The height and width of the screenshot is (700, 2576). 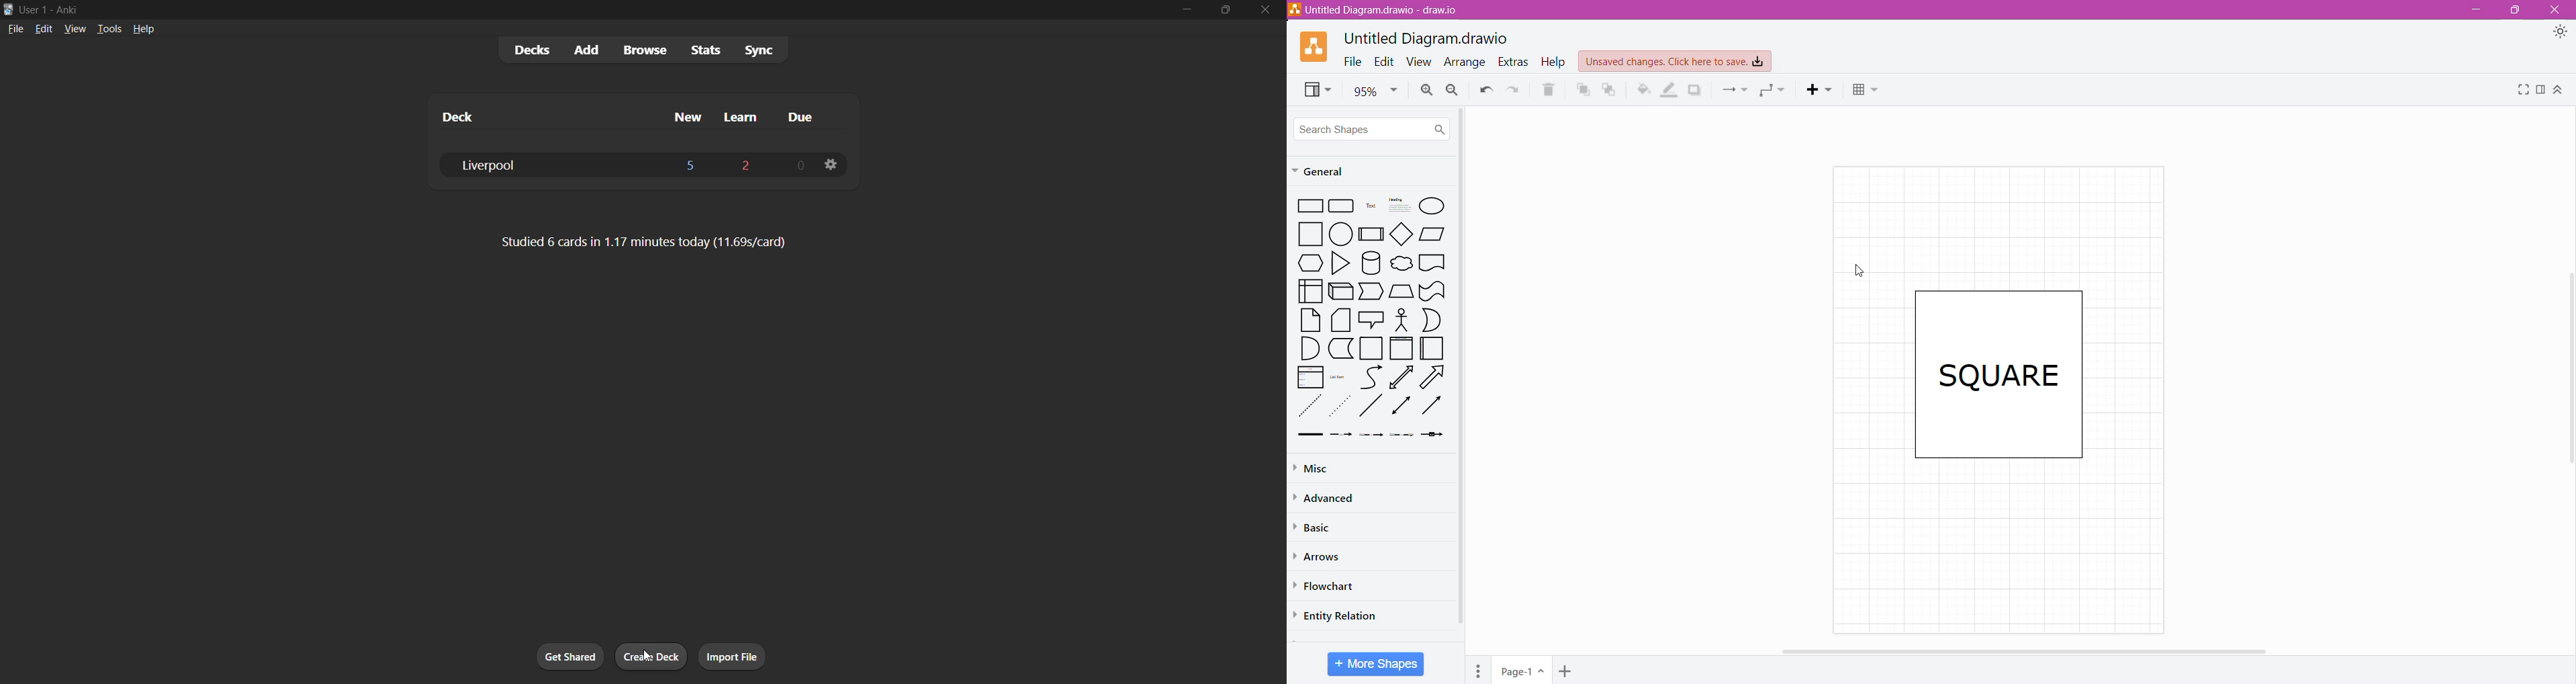 I want to click on Table, so click(x=1870, y=92).